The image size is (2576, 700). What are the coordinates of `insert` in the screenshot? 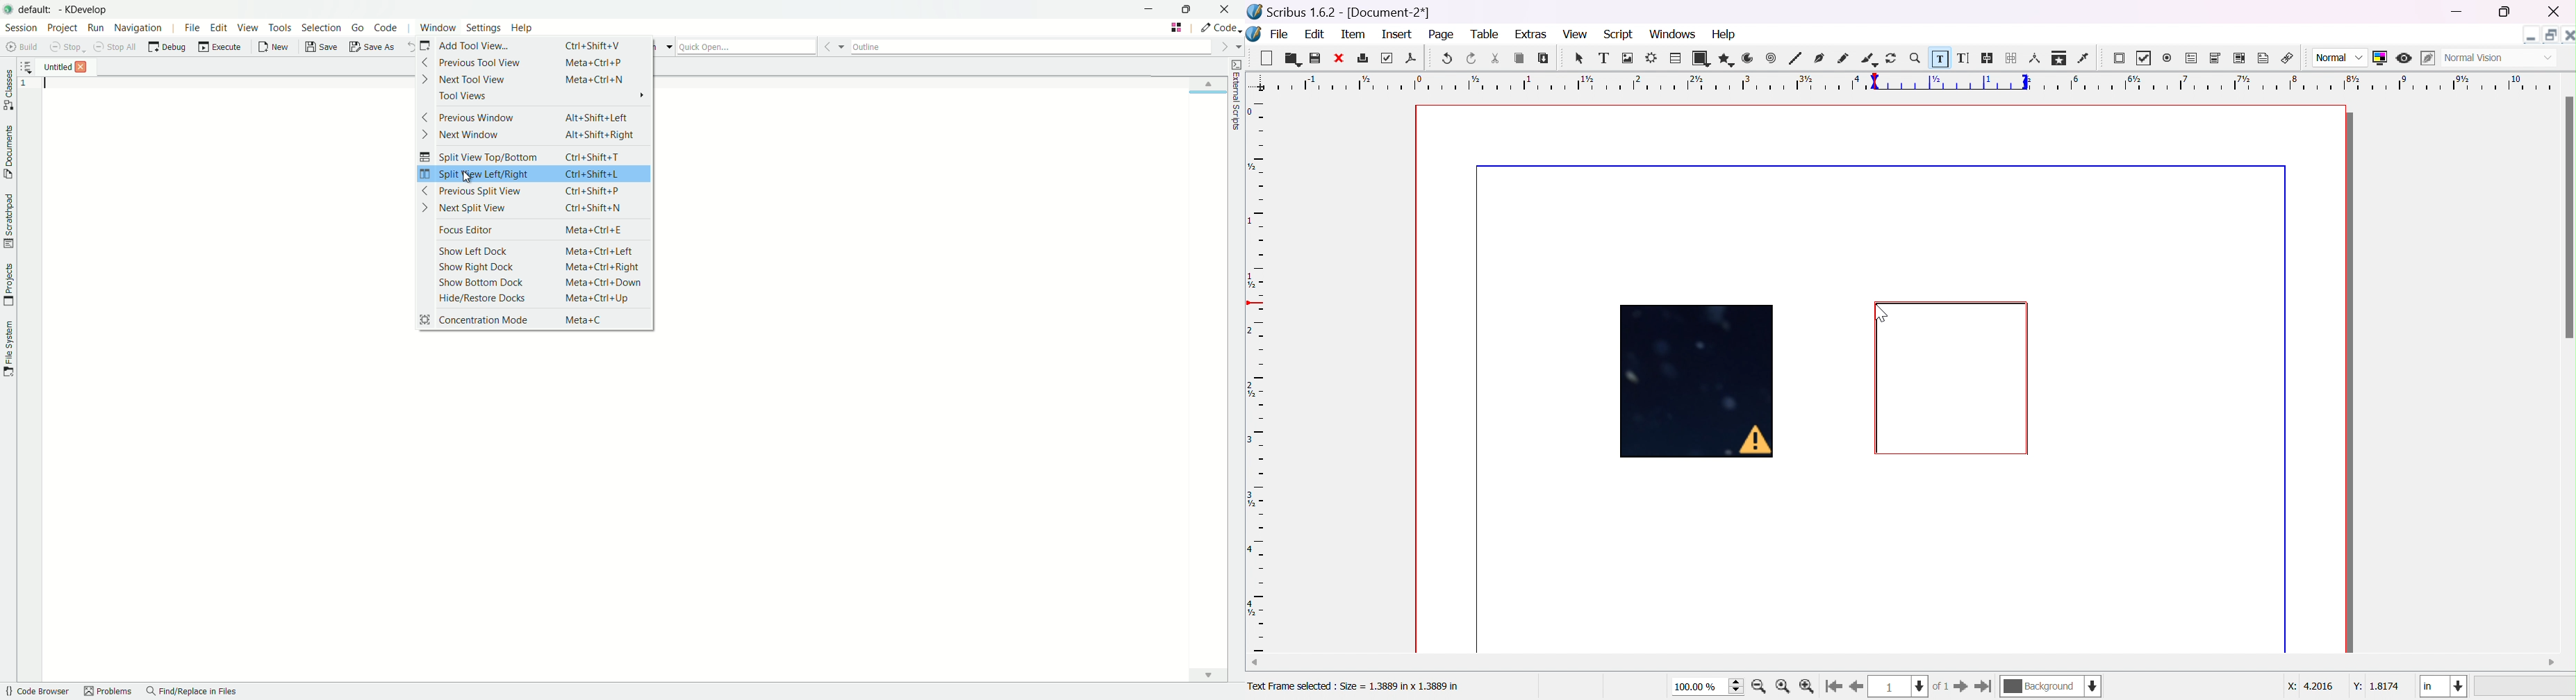 It's located at (1399, 35).